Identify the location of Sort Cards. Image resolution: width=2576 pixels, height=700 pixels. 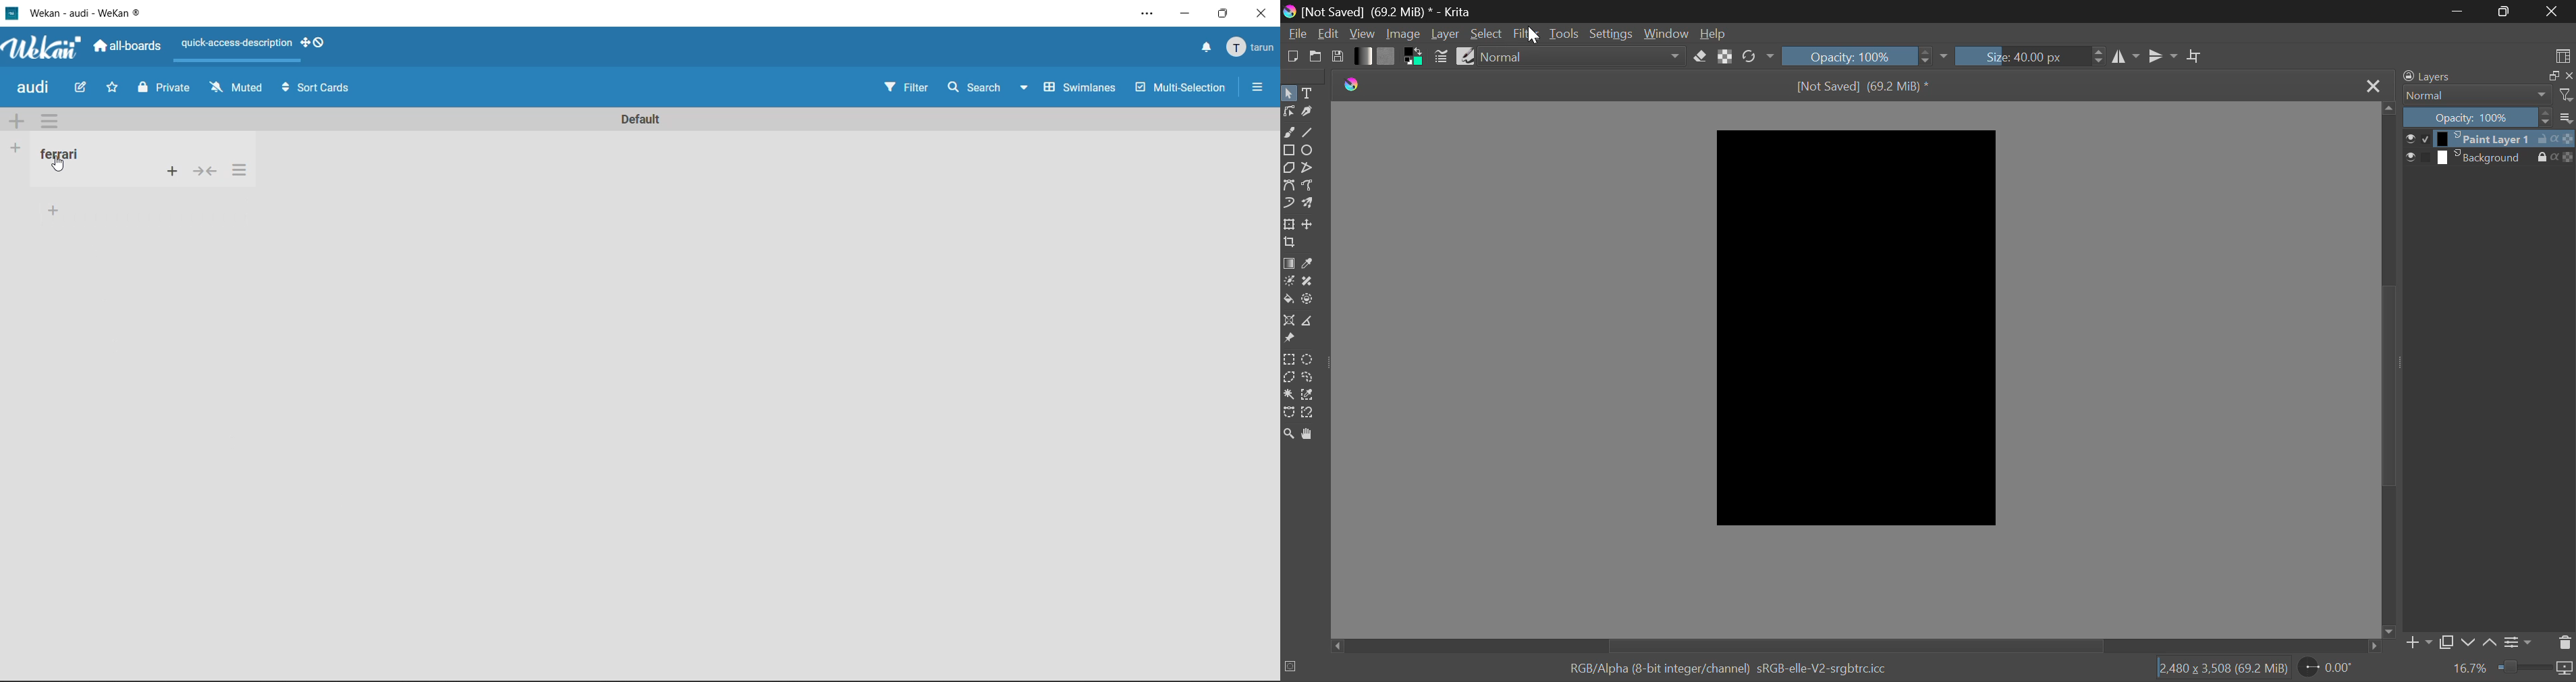
(326, 87).